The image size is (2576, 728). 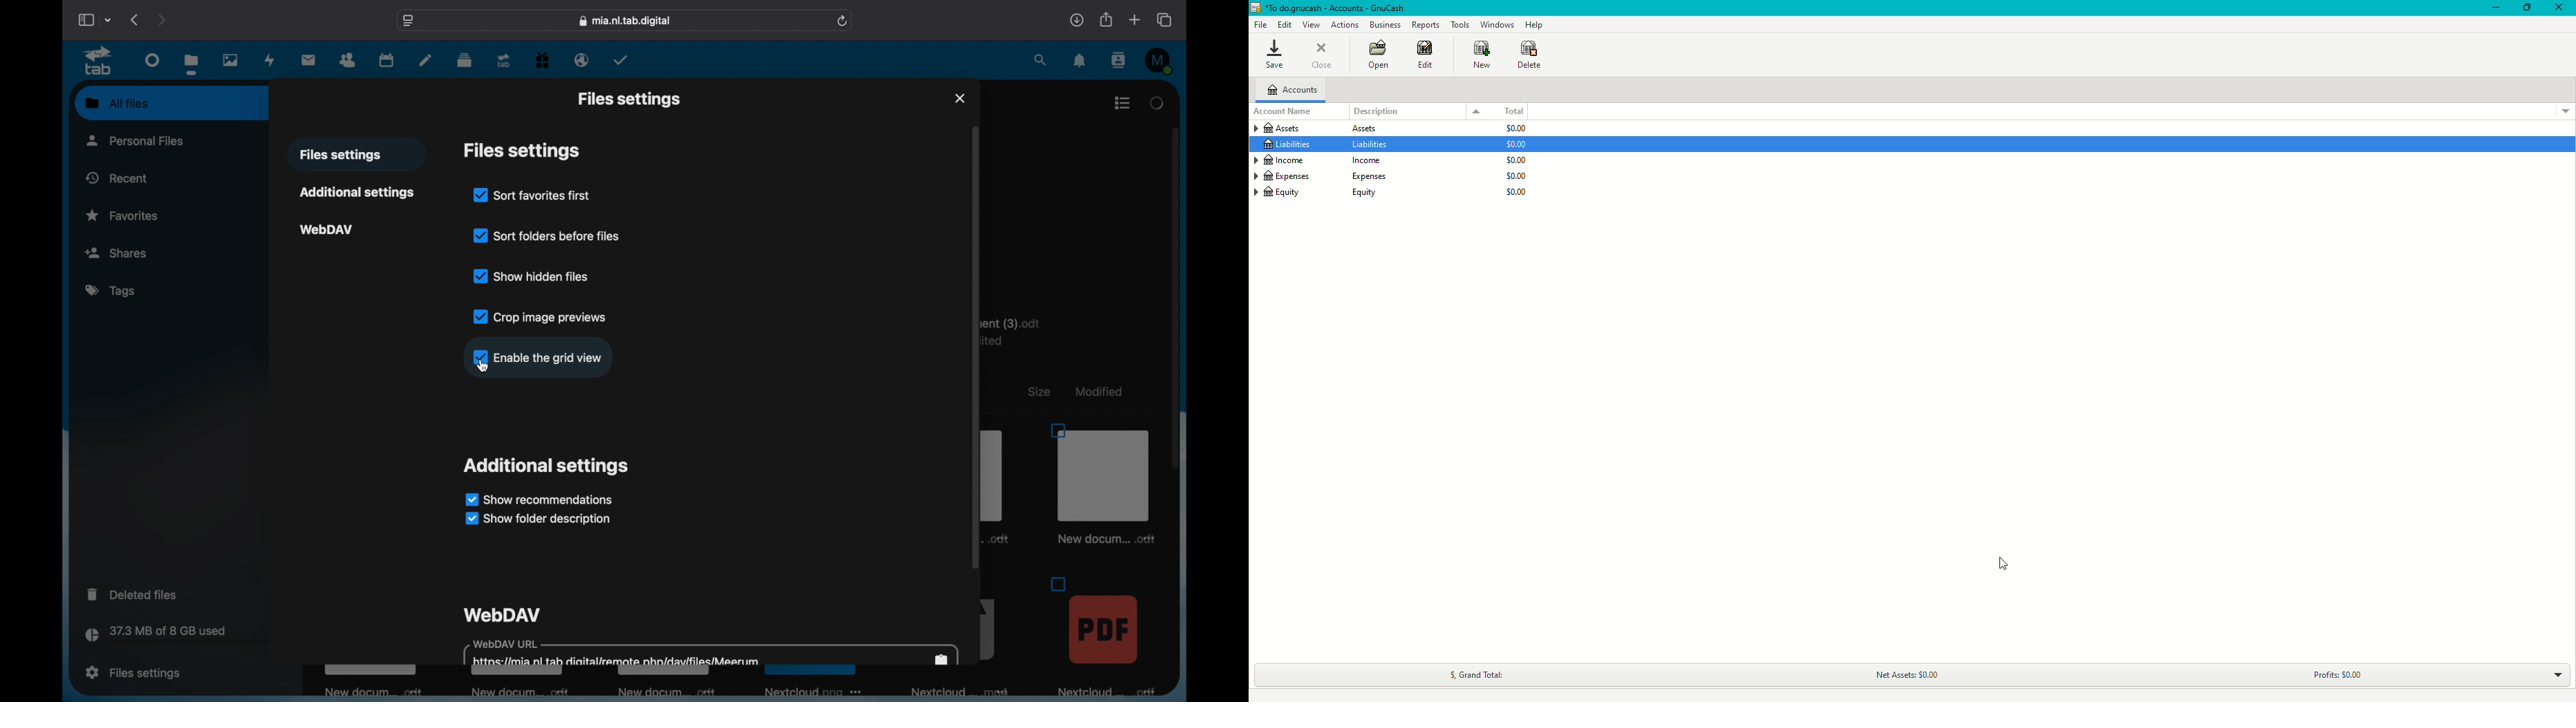 I want to click on loading, so click(x=1159, y=101).